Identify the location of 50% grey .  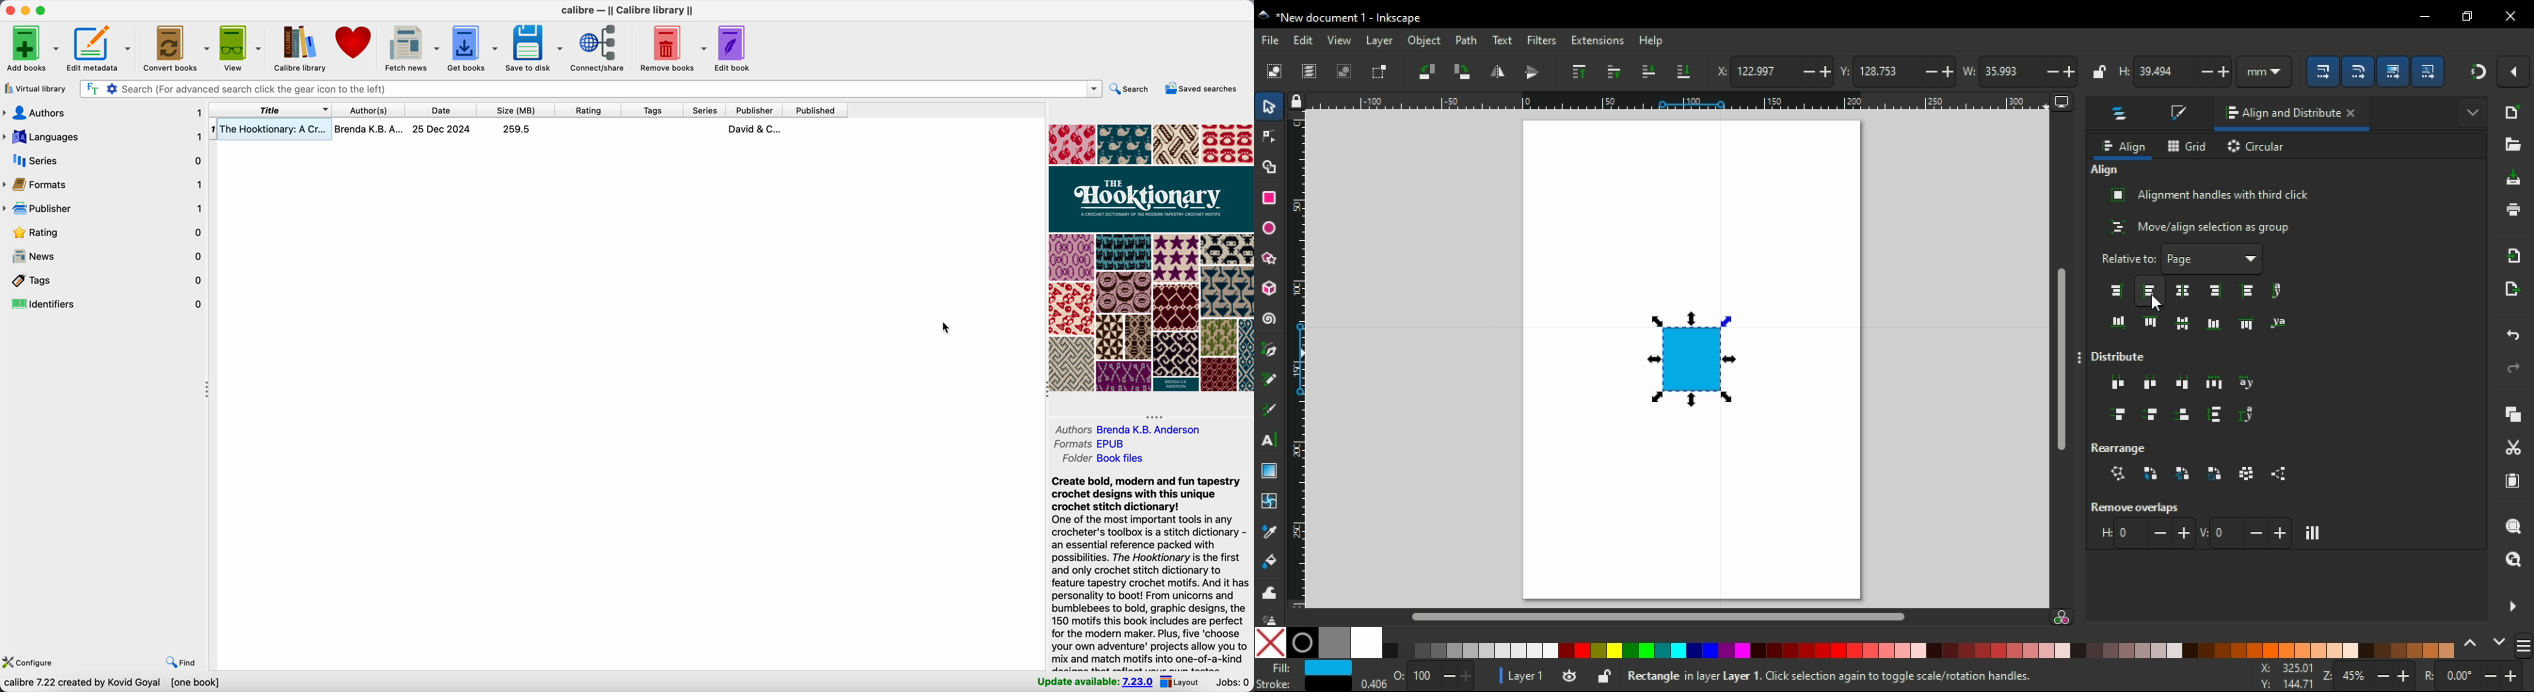
(1335, 642).